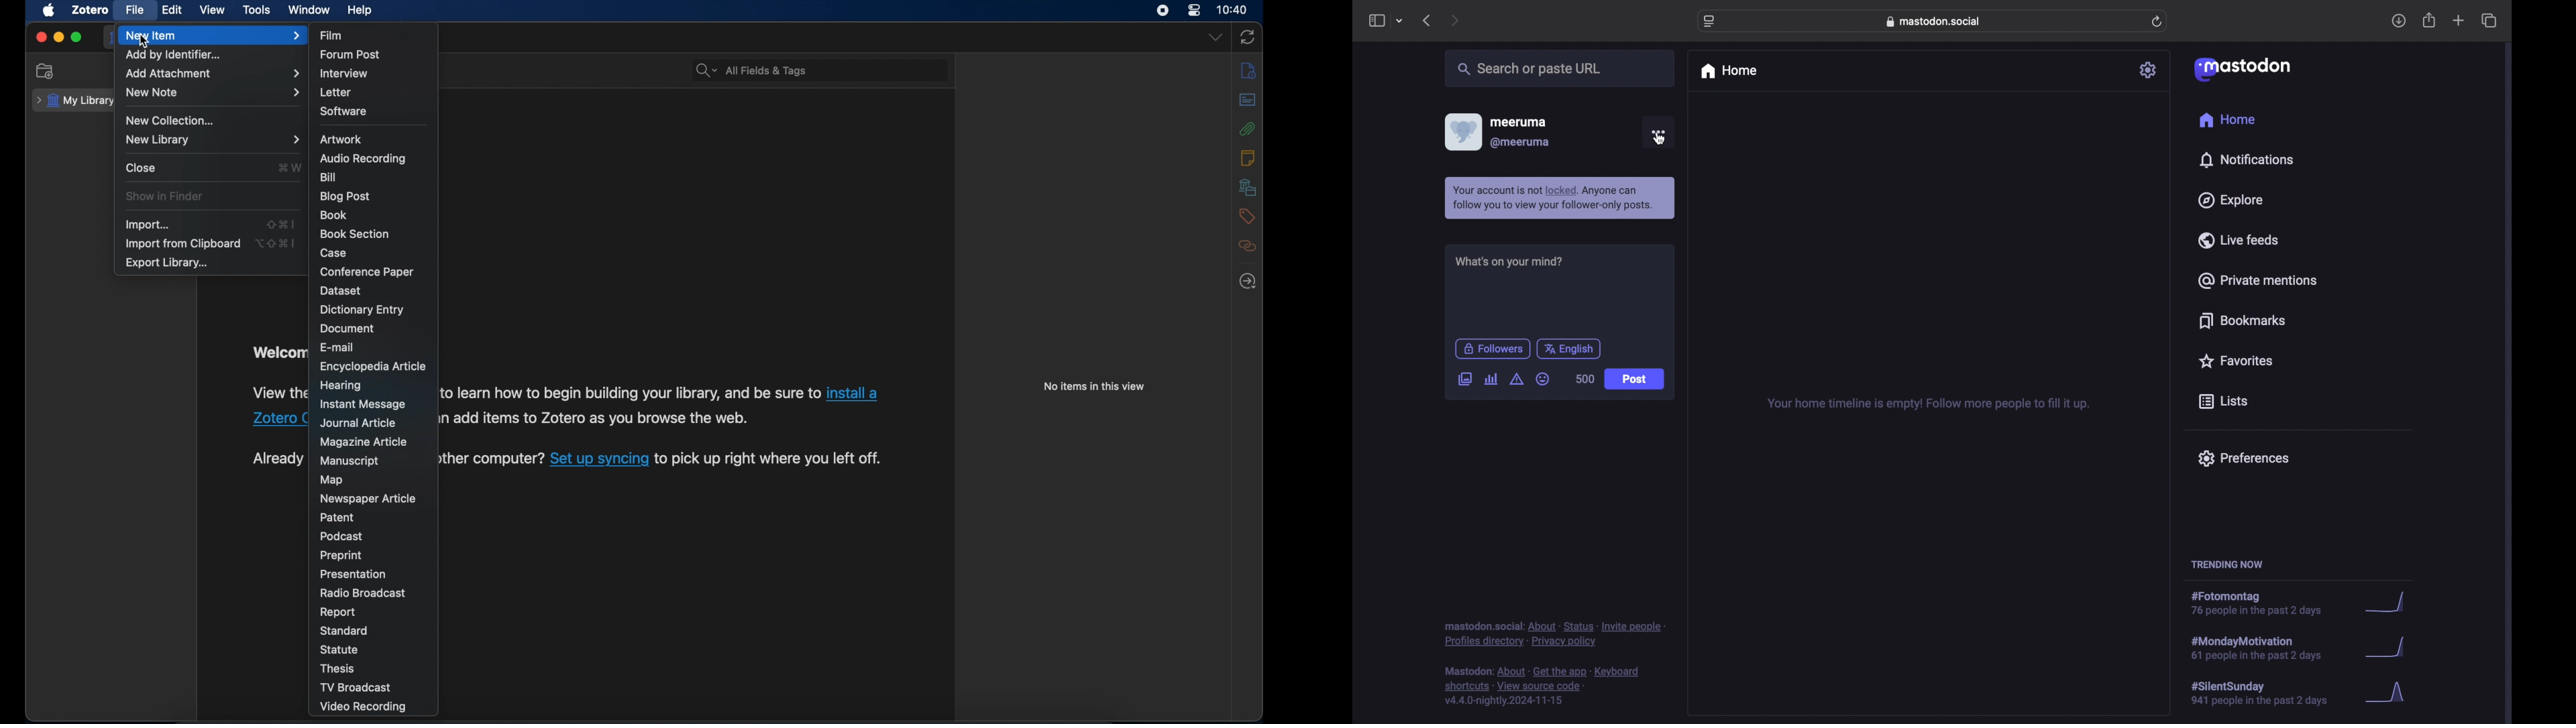 This screenshot has width=2576, height=728. I want to click on control center, so click(1194, 11).